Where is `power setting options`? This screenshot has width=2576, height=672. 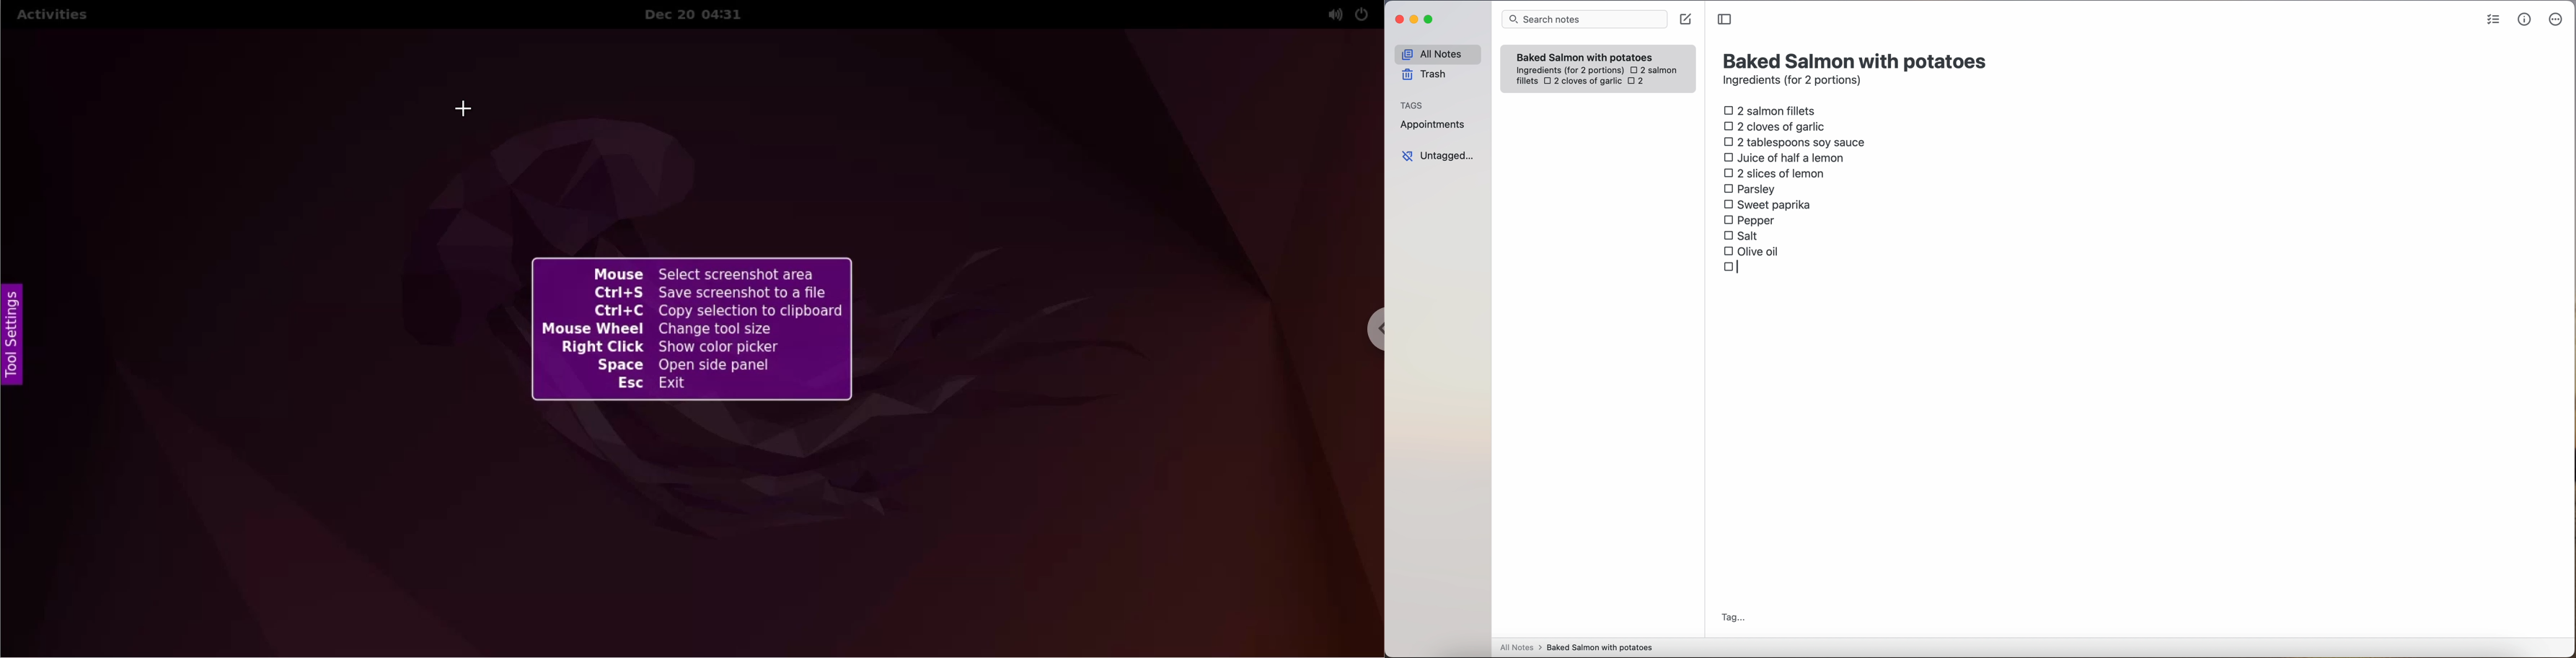 power setting options is located at coordinates (1367, 13).